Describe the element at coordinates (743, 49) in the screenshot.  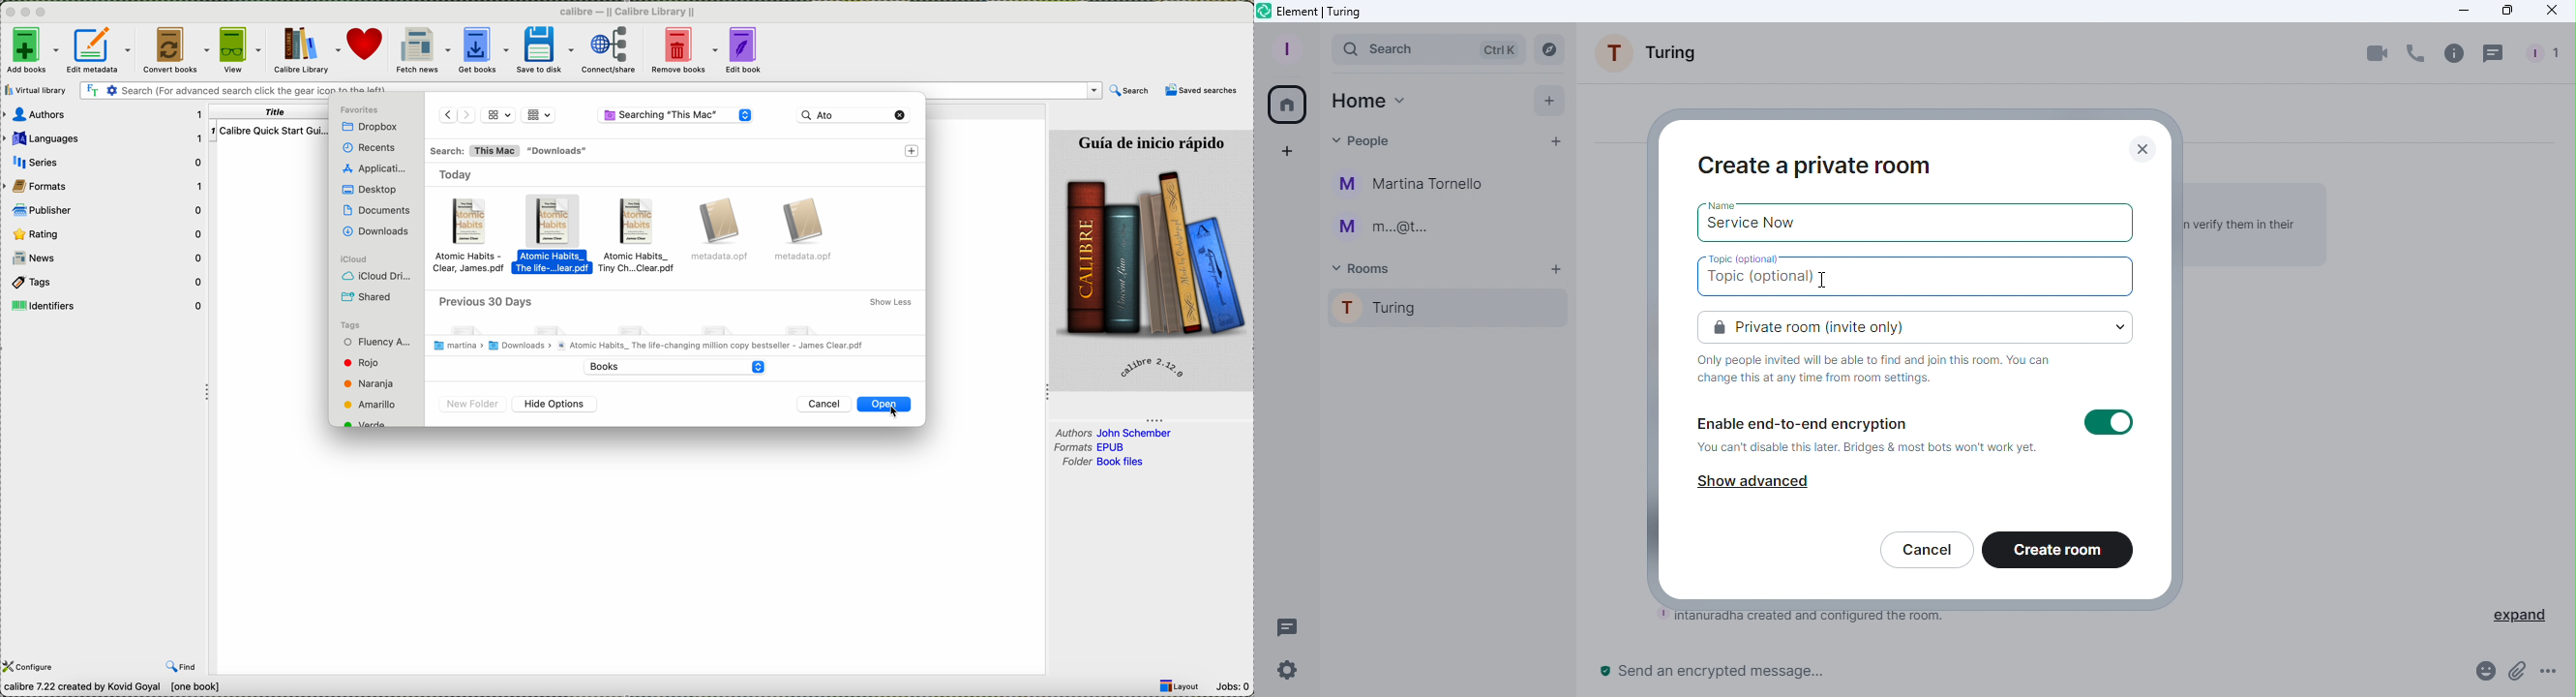
I see `edit book` at that location.